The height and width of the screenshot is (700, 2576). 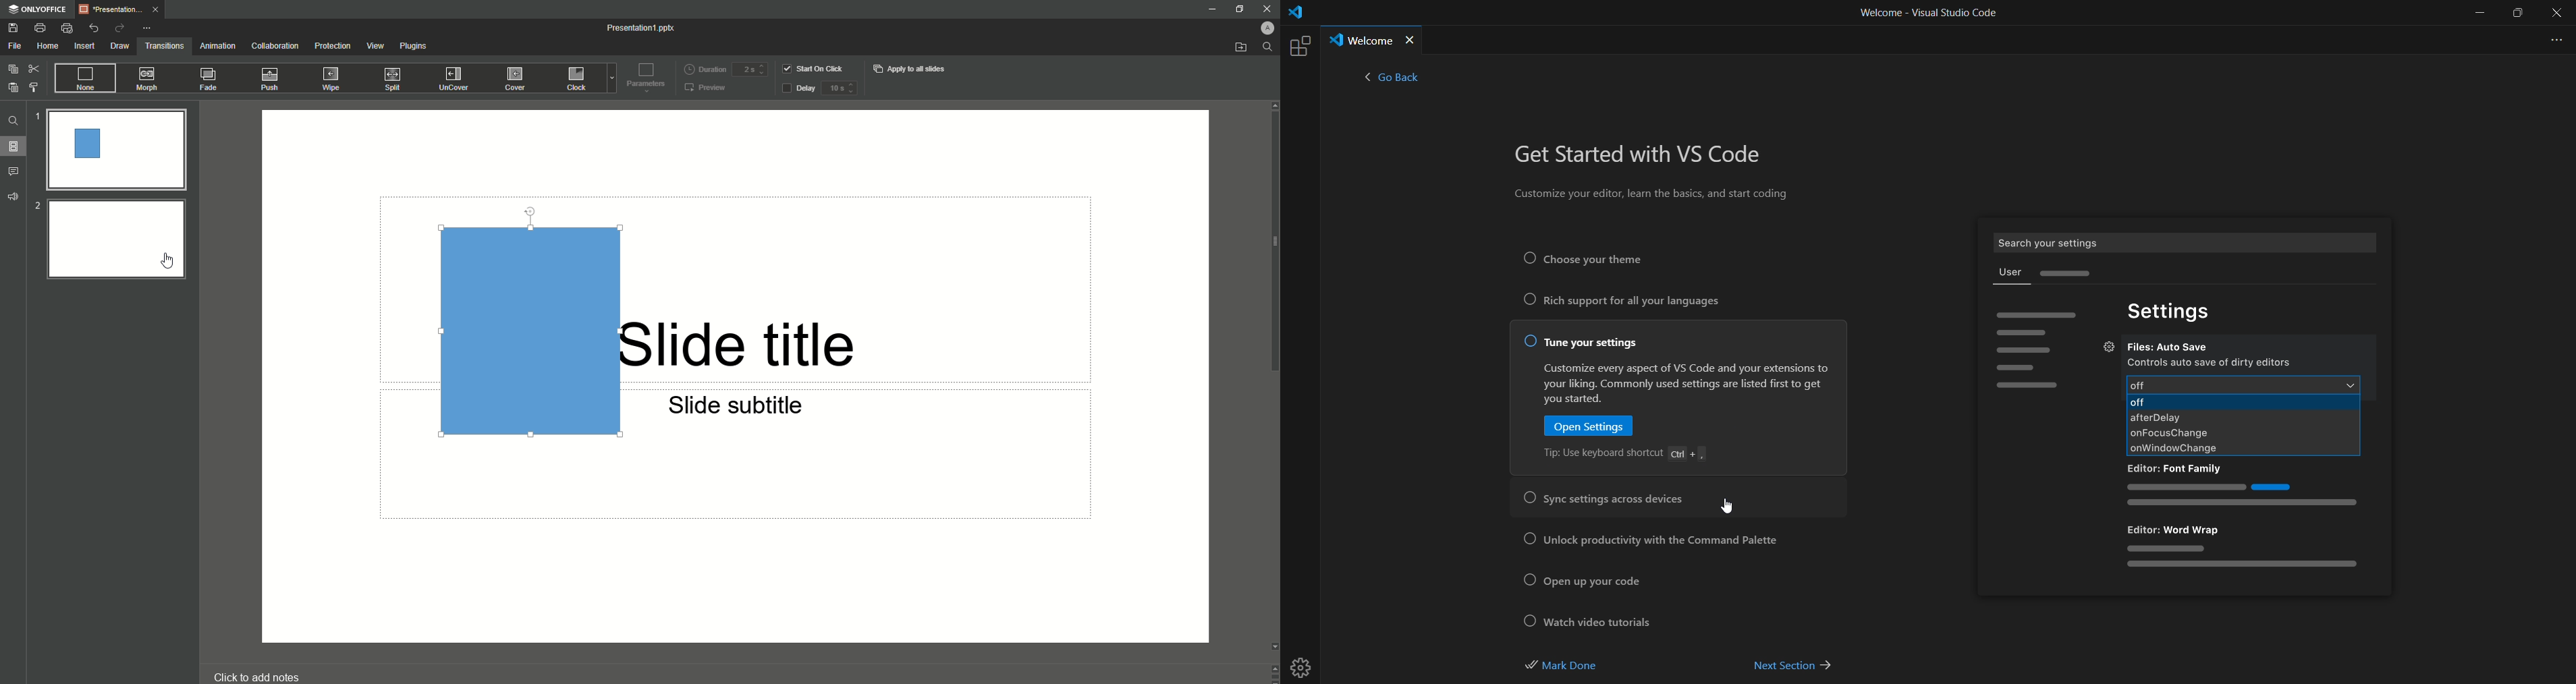 I want to click on Copy, so click(x=11, y=70).